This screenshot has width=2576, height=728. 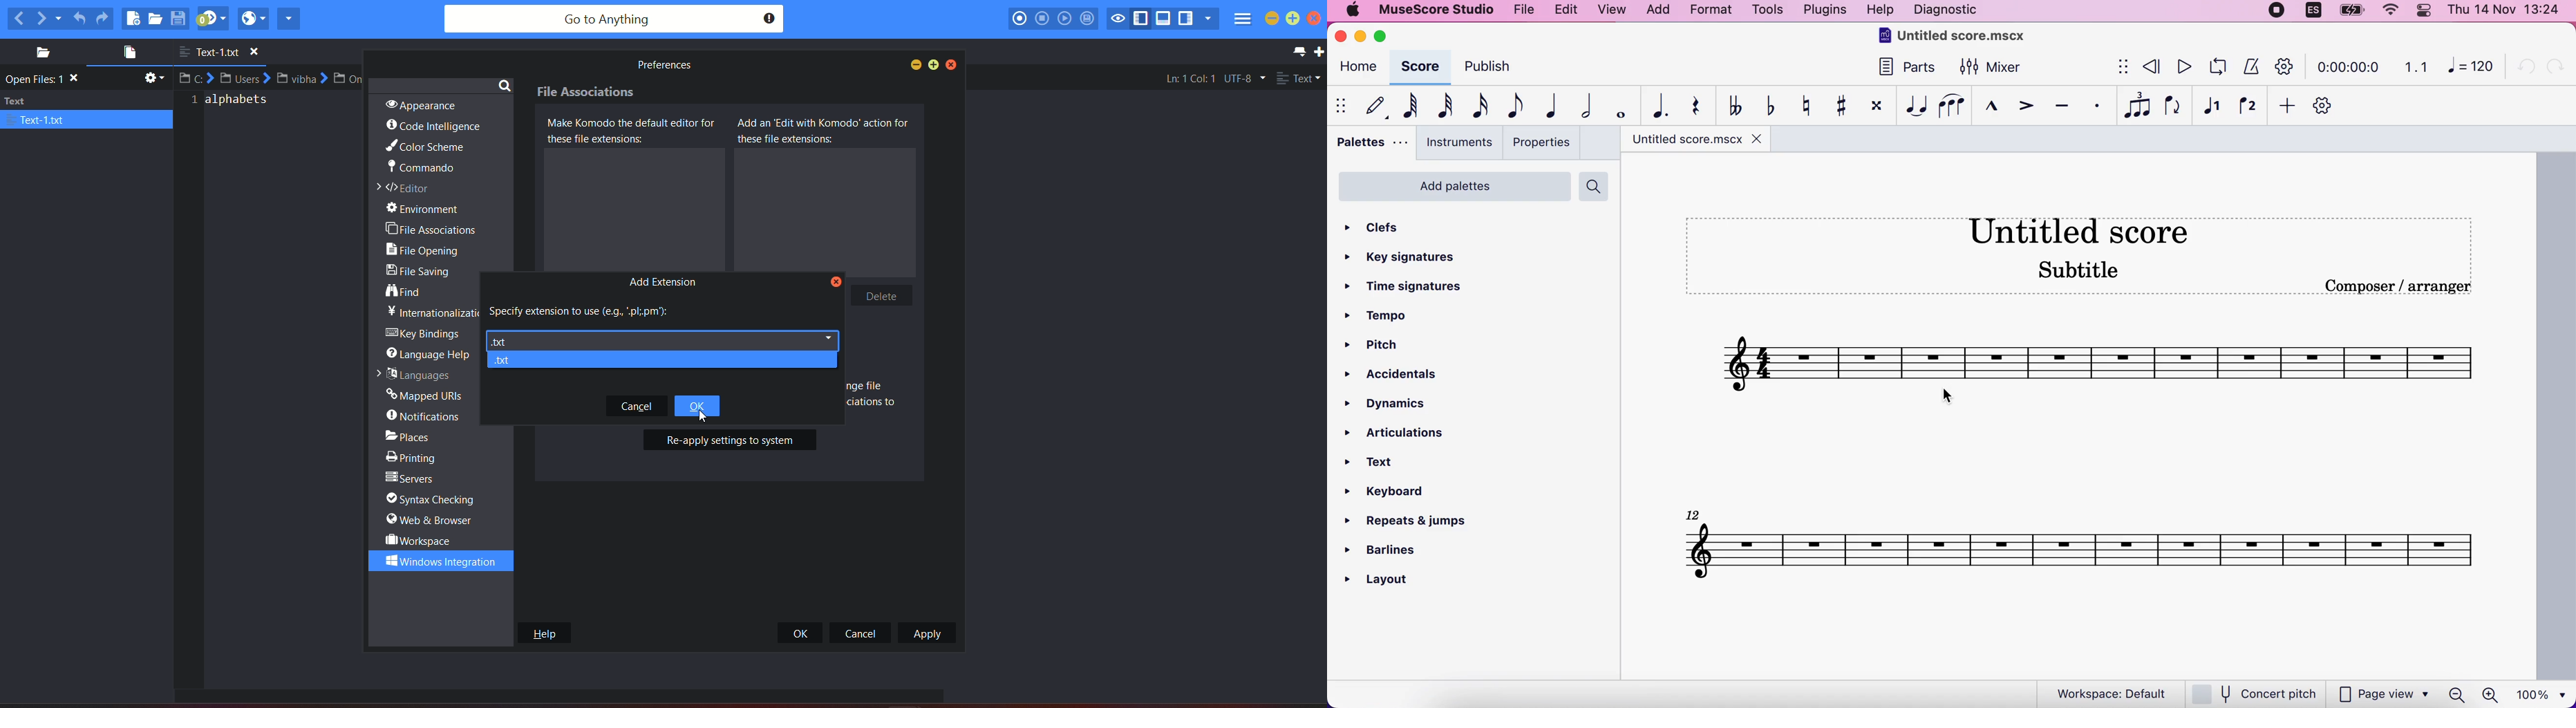 I want to click on 0:00:00:0, so click(x=2355, y=71).